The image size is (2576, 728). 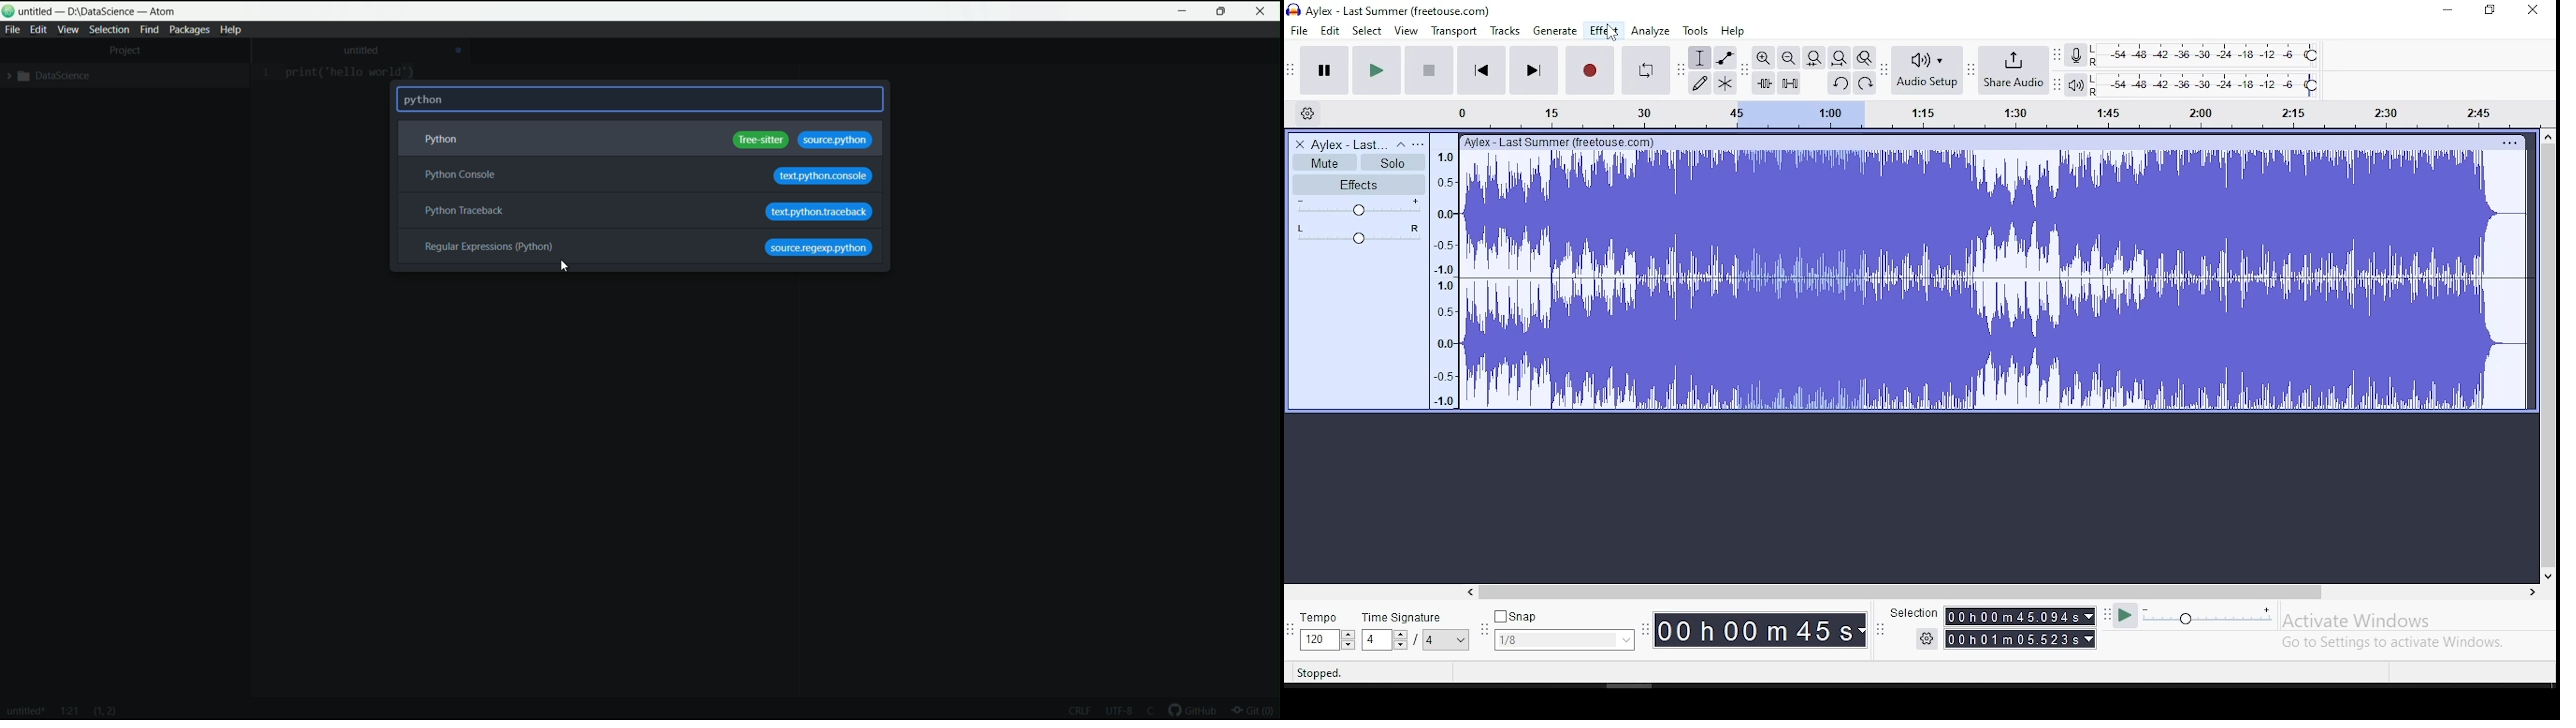 What do you see at coordinates (437, 140) in the screenshot?
I see `python` at bounding box center [437, 140].